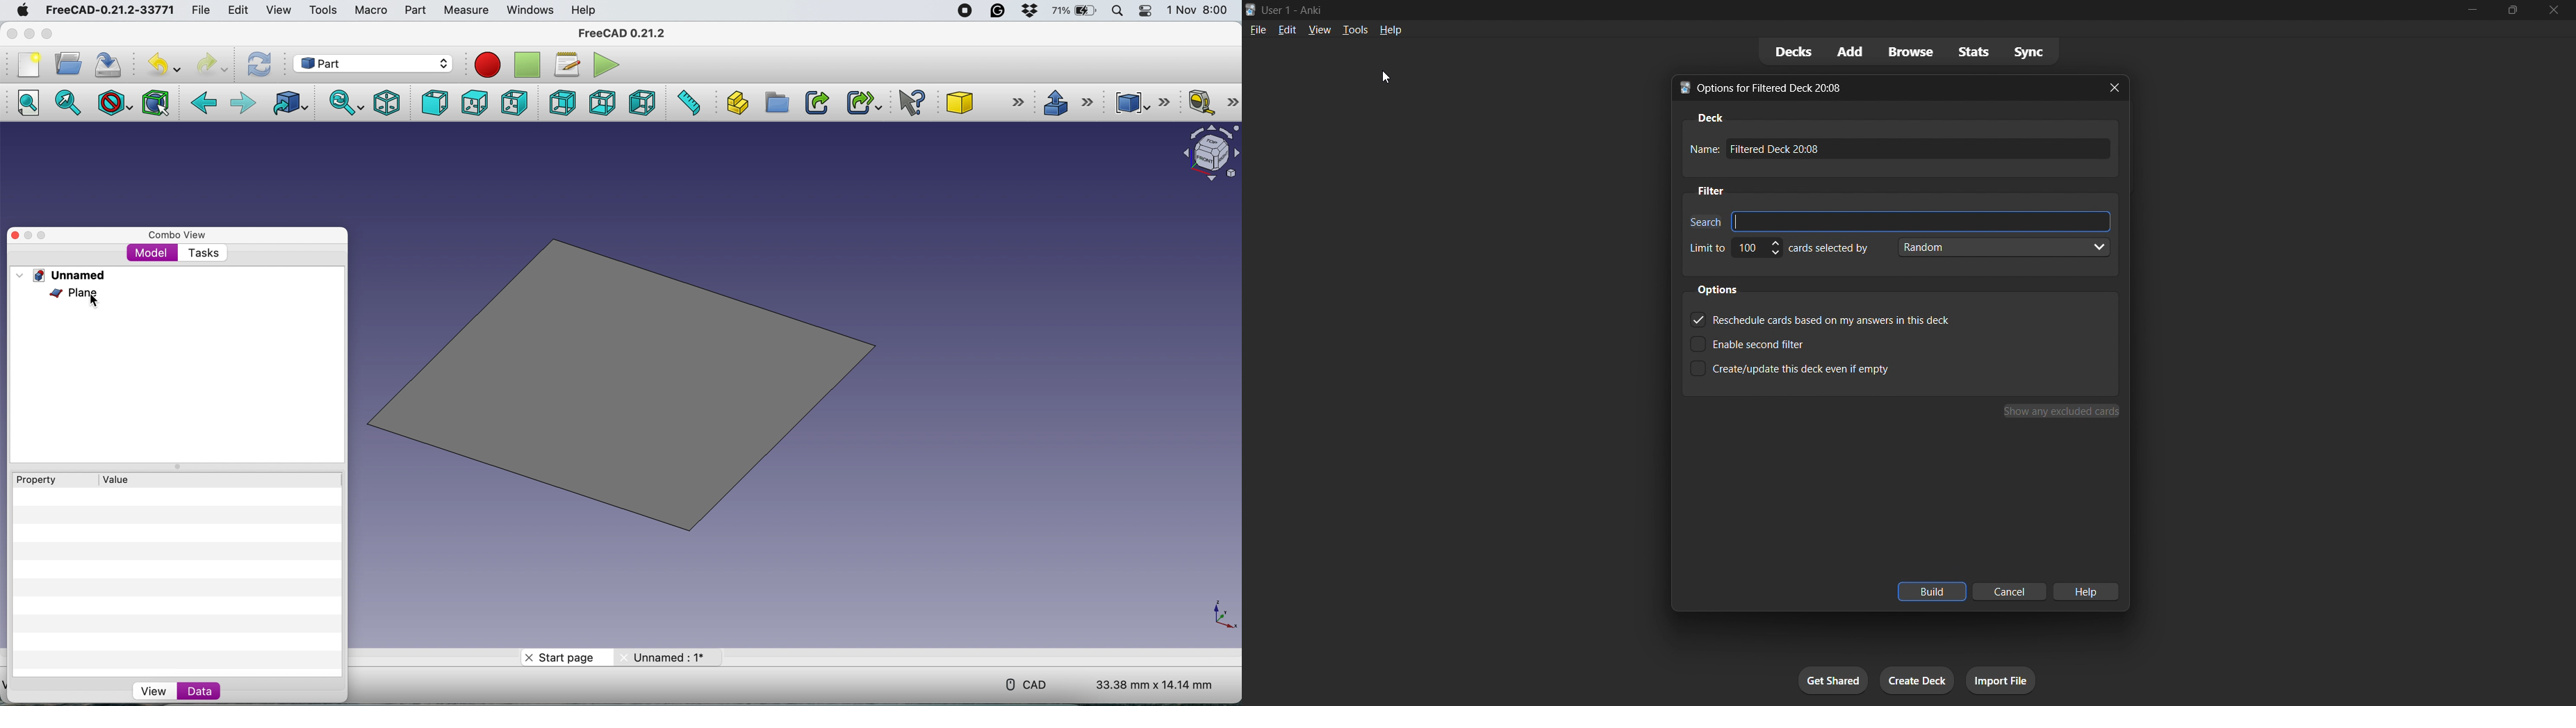 This screenshot has height=728, width=2576. I want to click on limit to, so click(1707, 247).